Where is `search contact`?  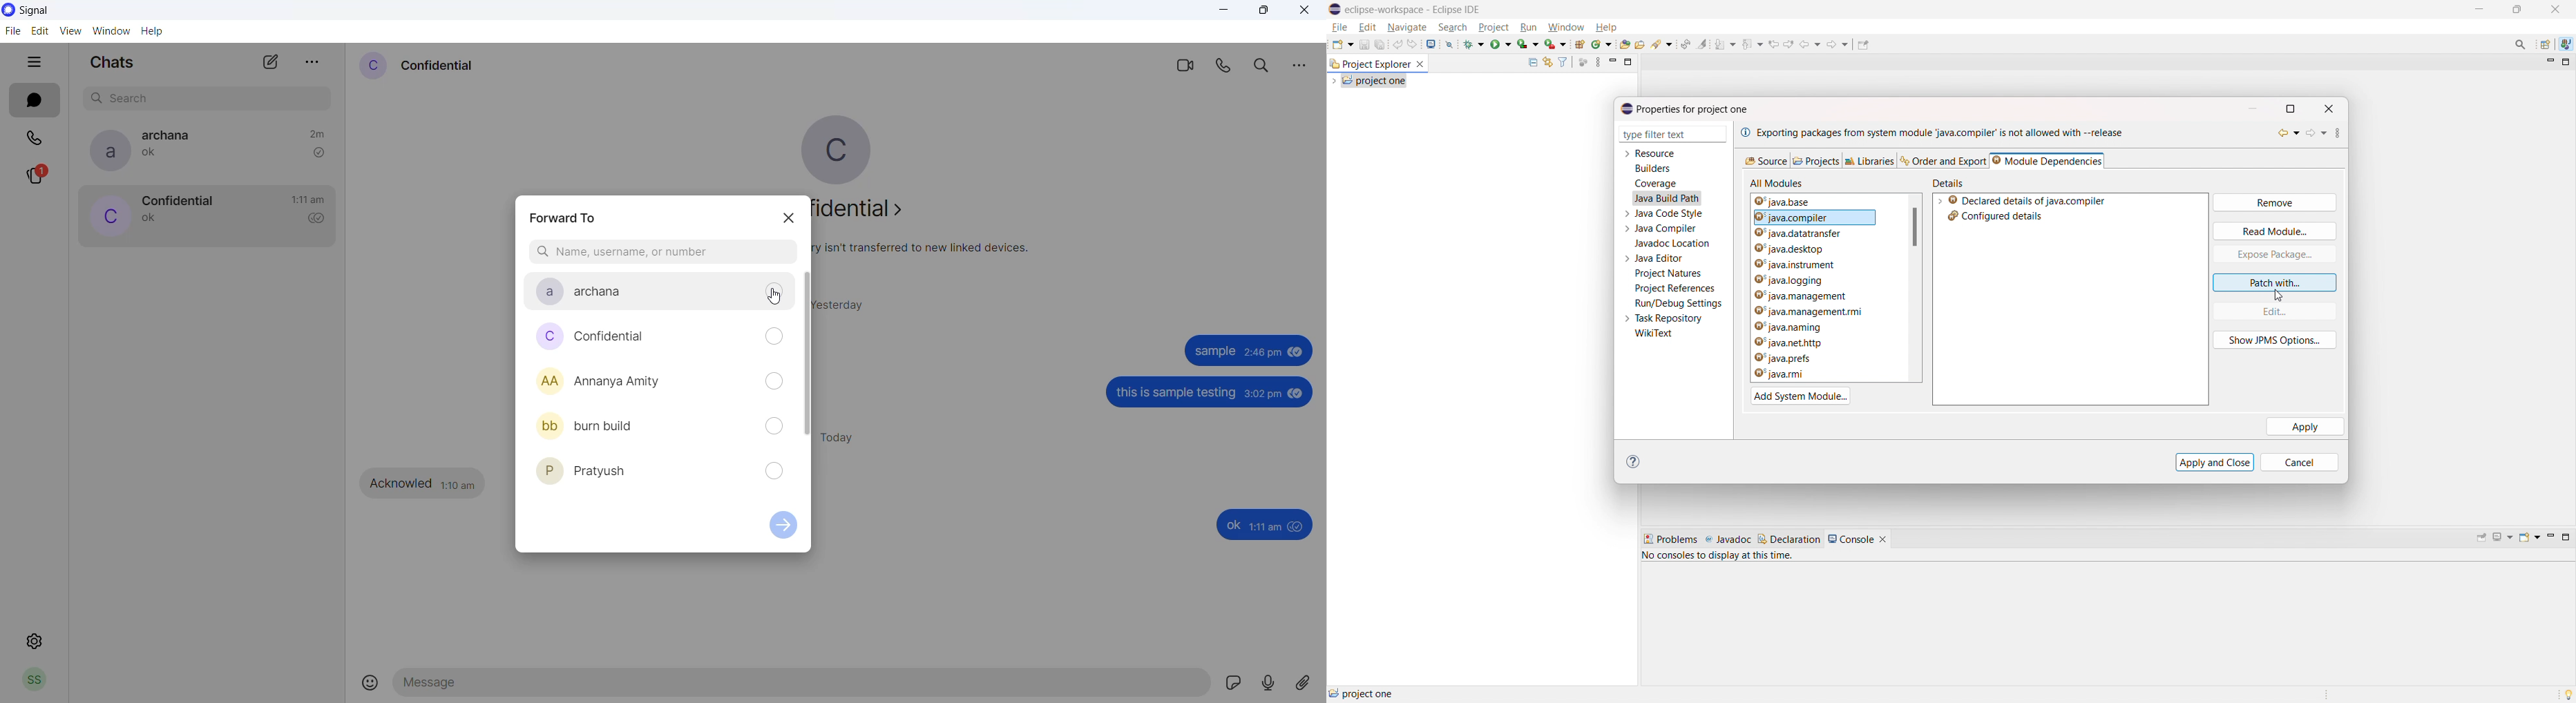 search contact is located at coordinates (661, 253).